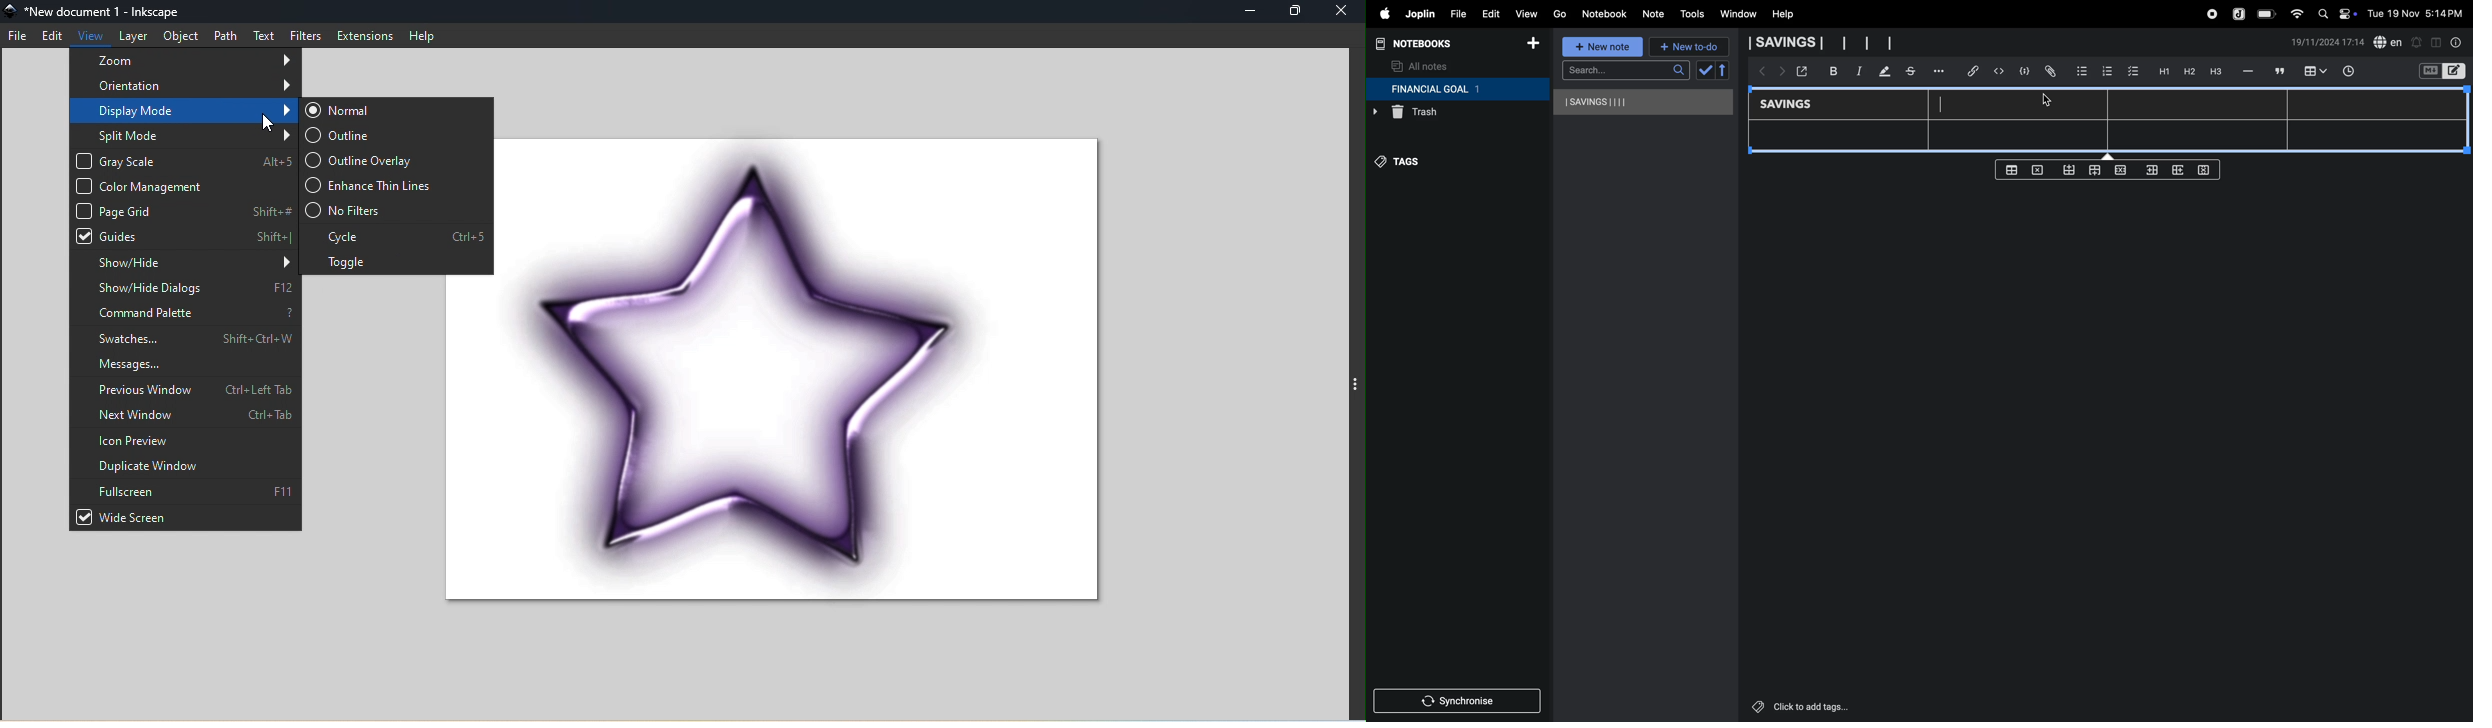 Image resolution: width=2492 pixels, height=728 pixels. Describe the element at coordinates (1999, 71) in the screenshot. I see `insert code` at that location.